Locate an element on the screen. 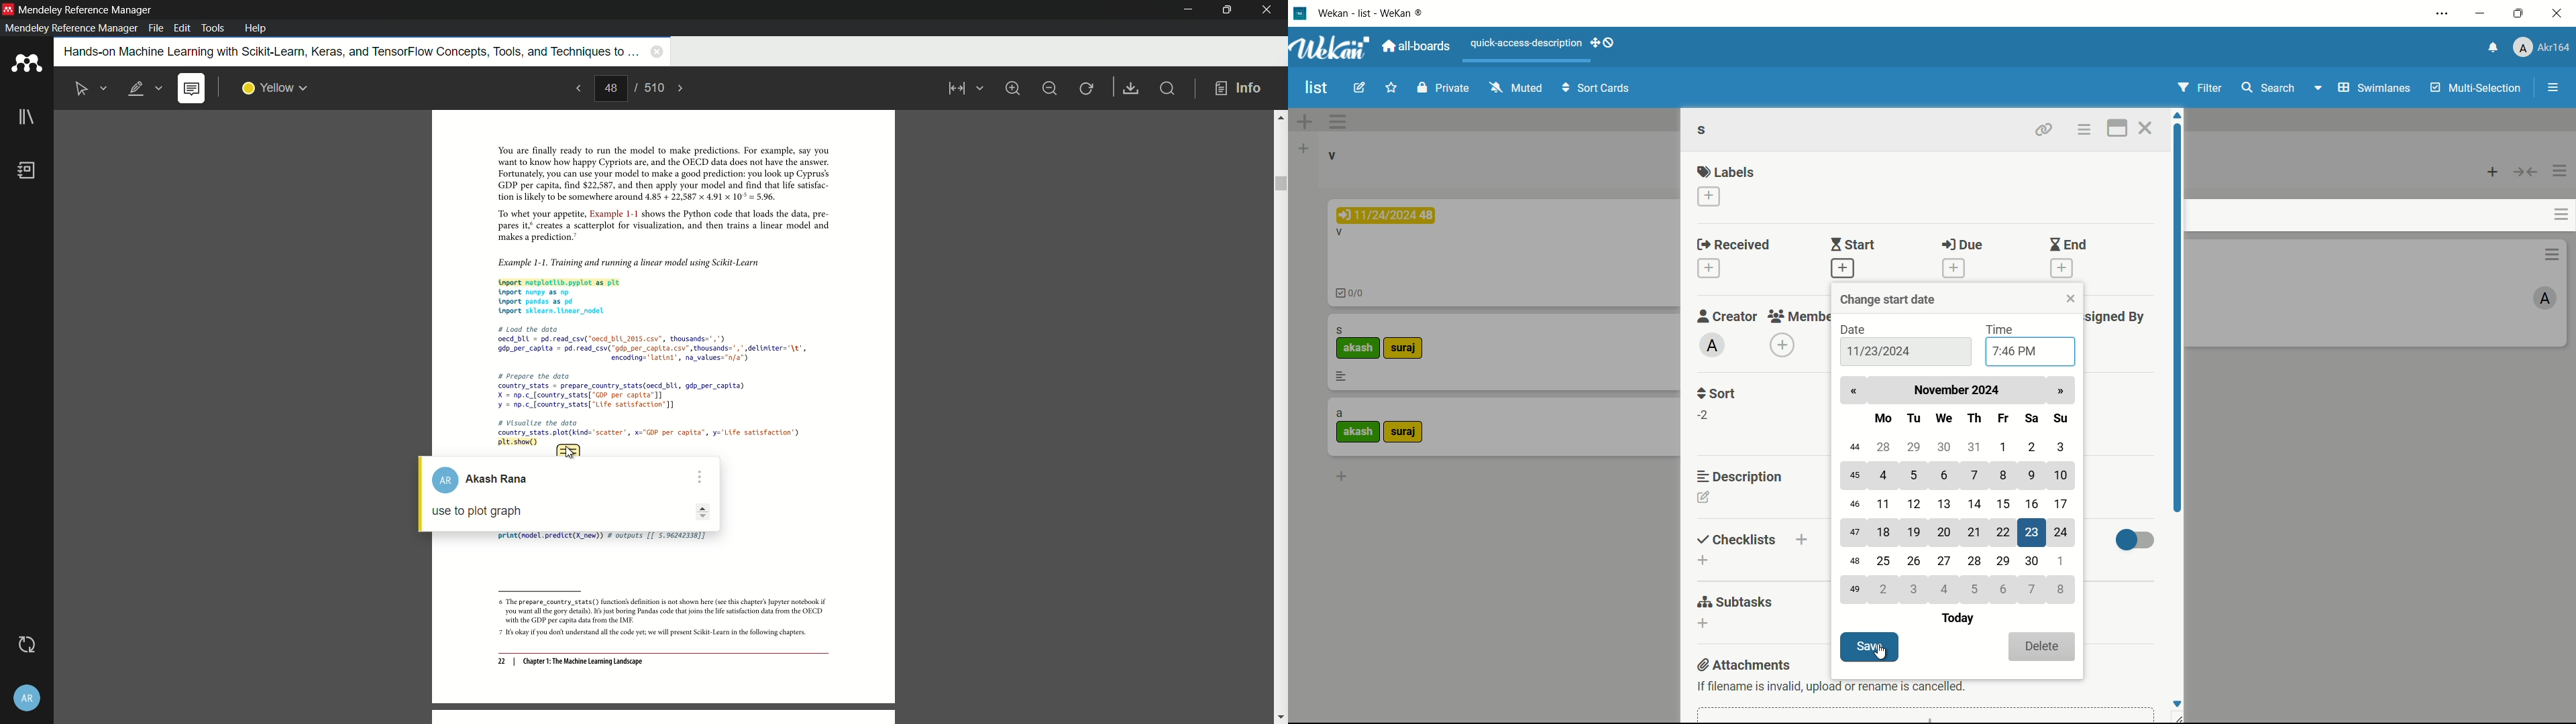  text is located at coordinates (1830, 686).